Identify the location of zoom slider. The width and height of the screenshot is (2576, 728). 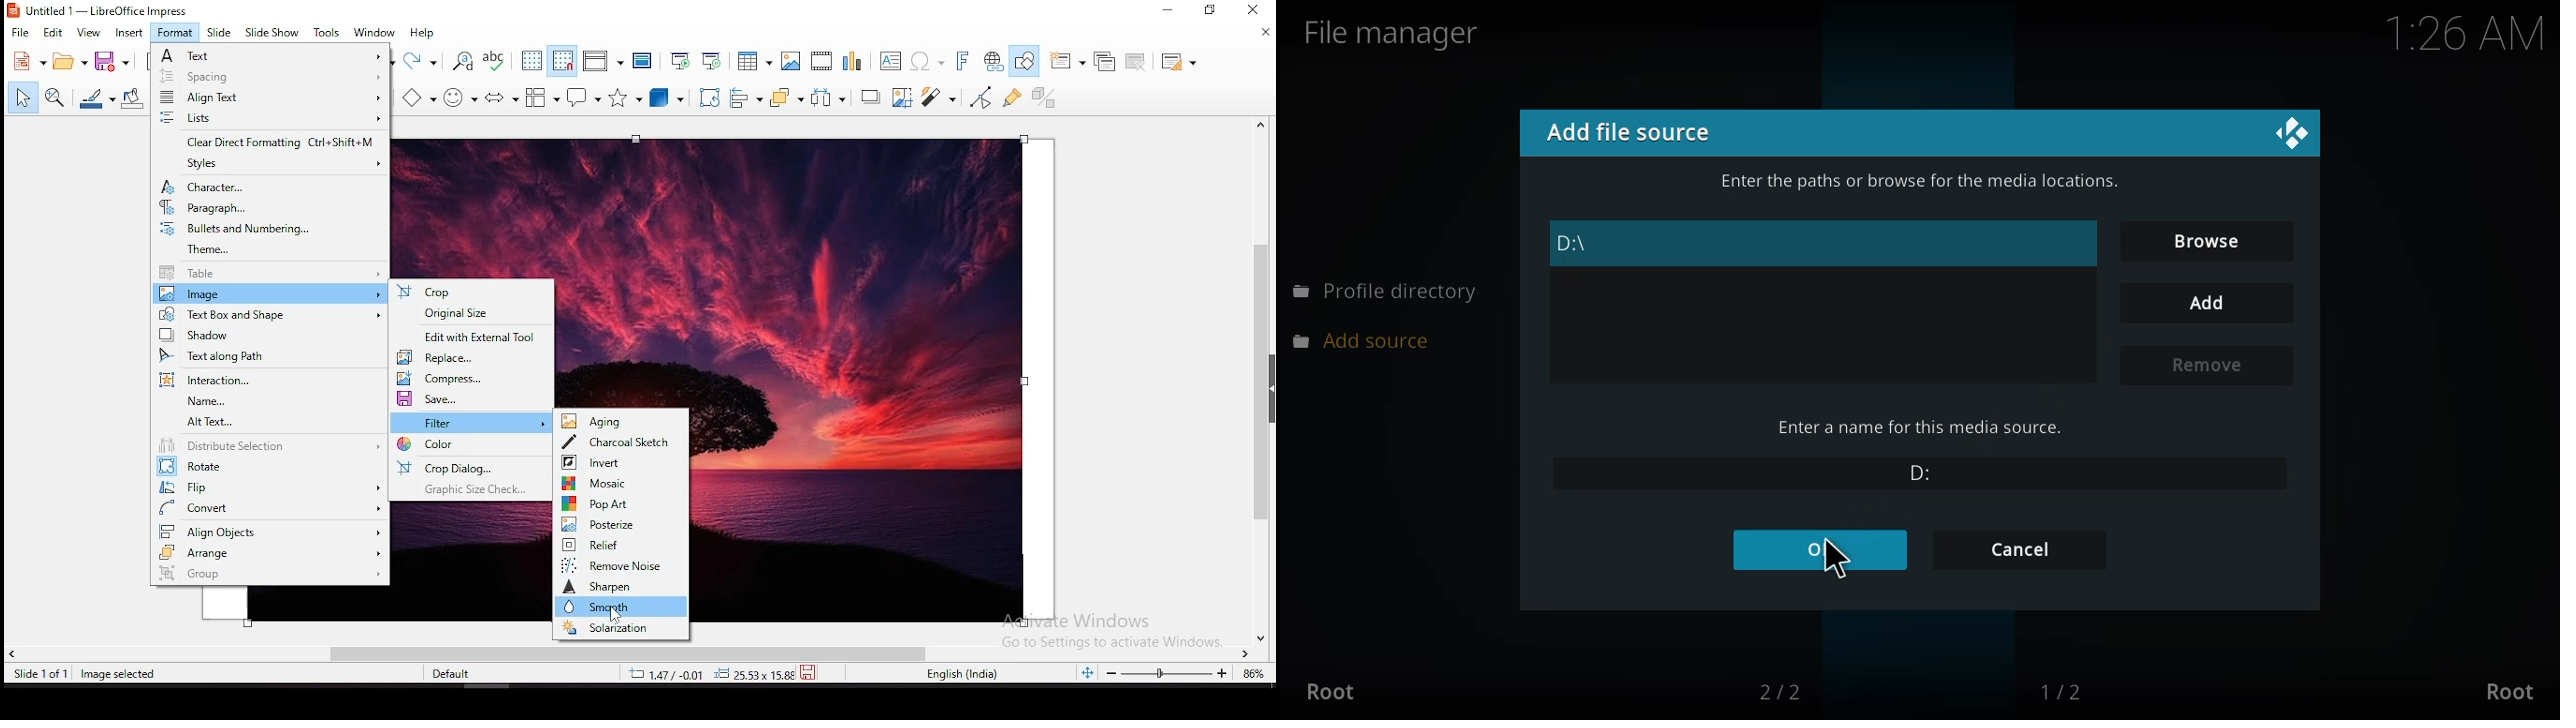
(1167, 674).